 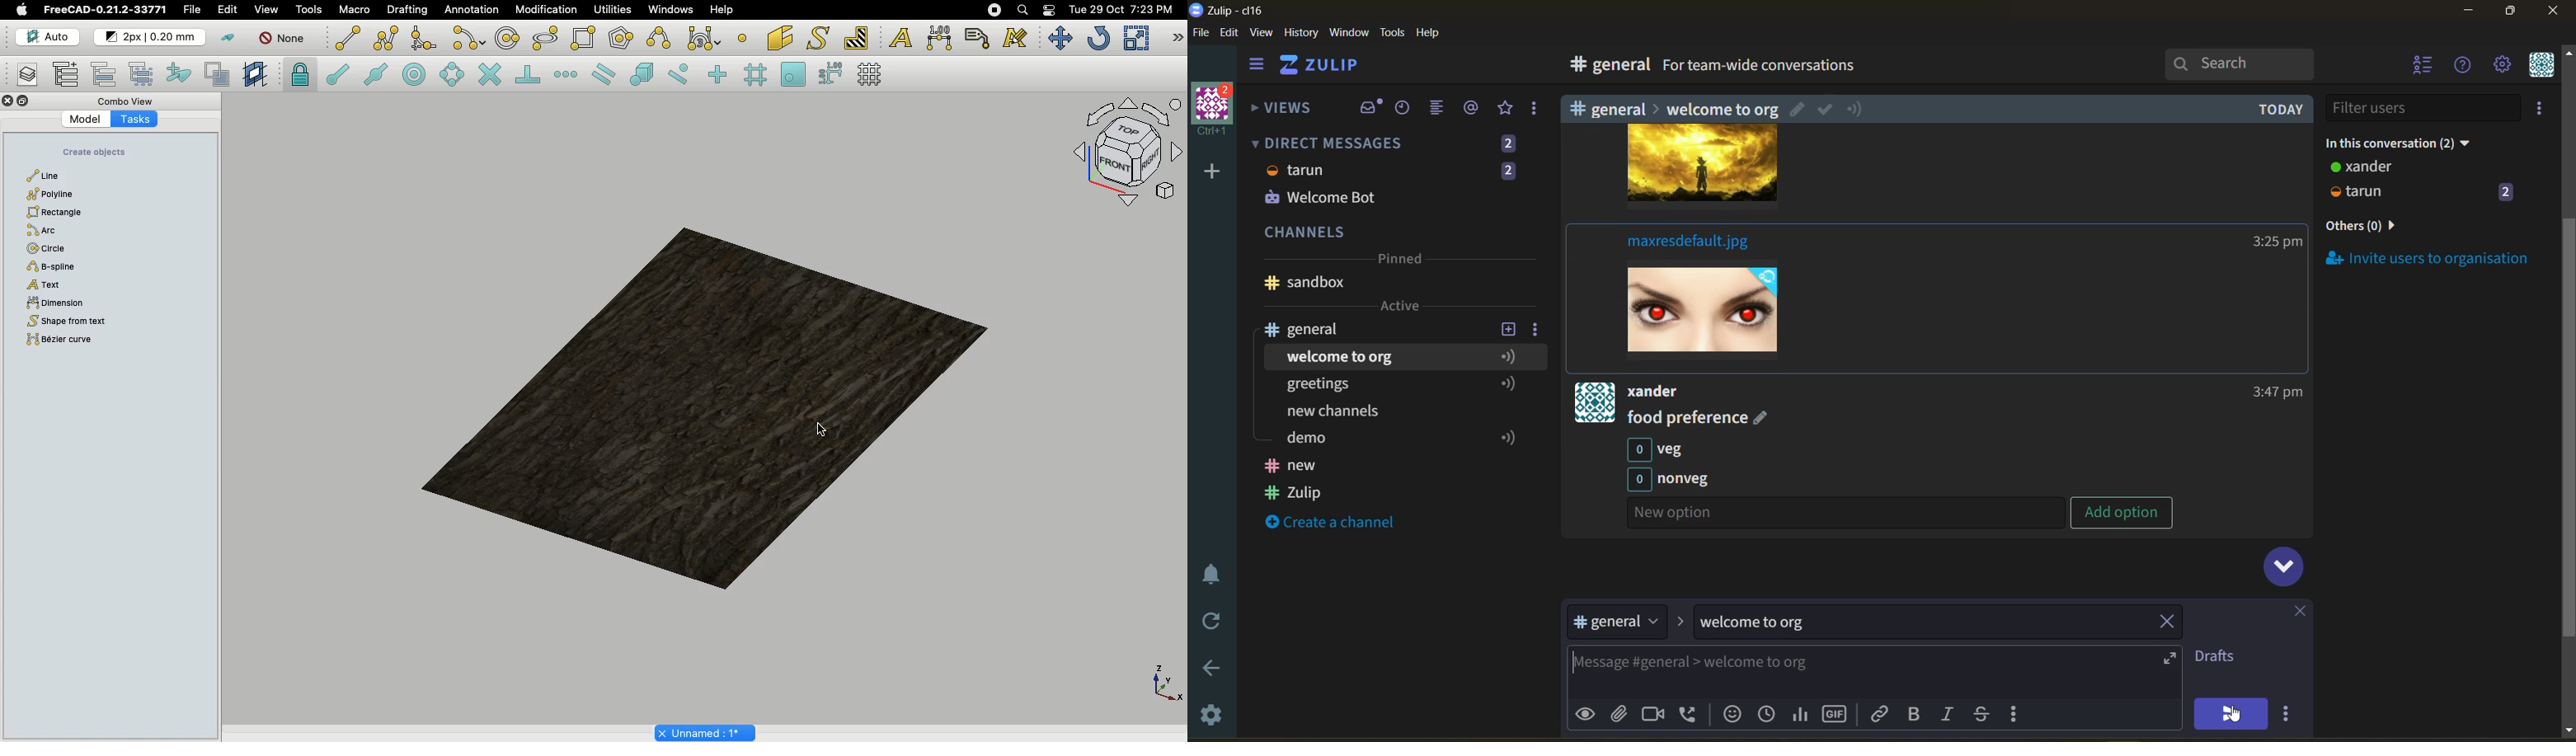 I want to click on add new topic, so click(x=1507, y=327).